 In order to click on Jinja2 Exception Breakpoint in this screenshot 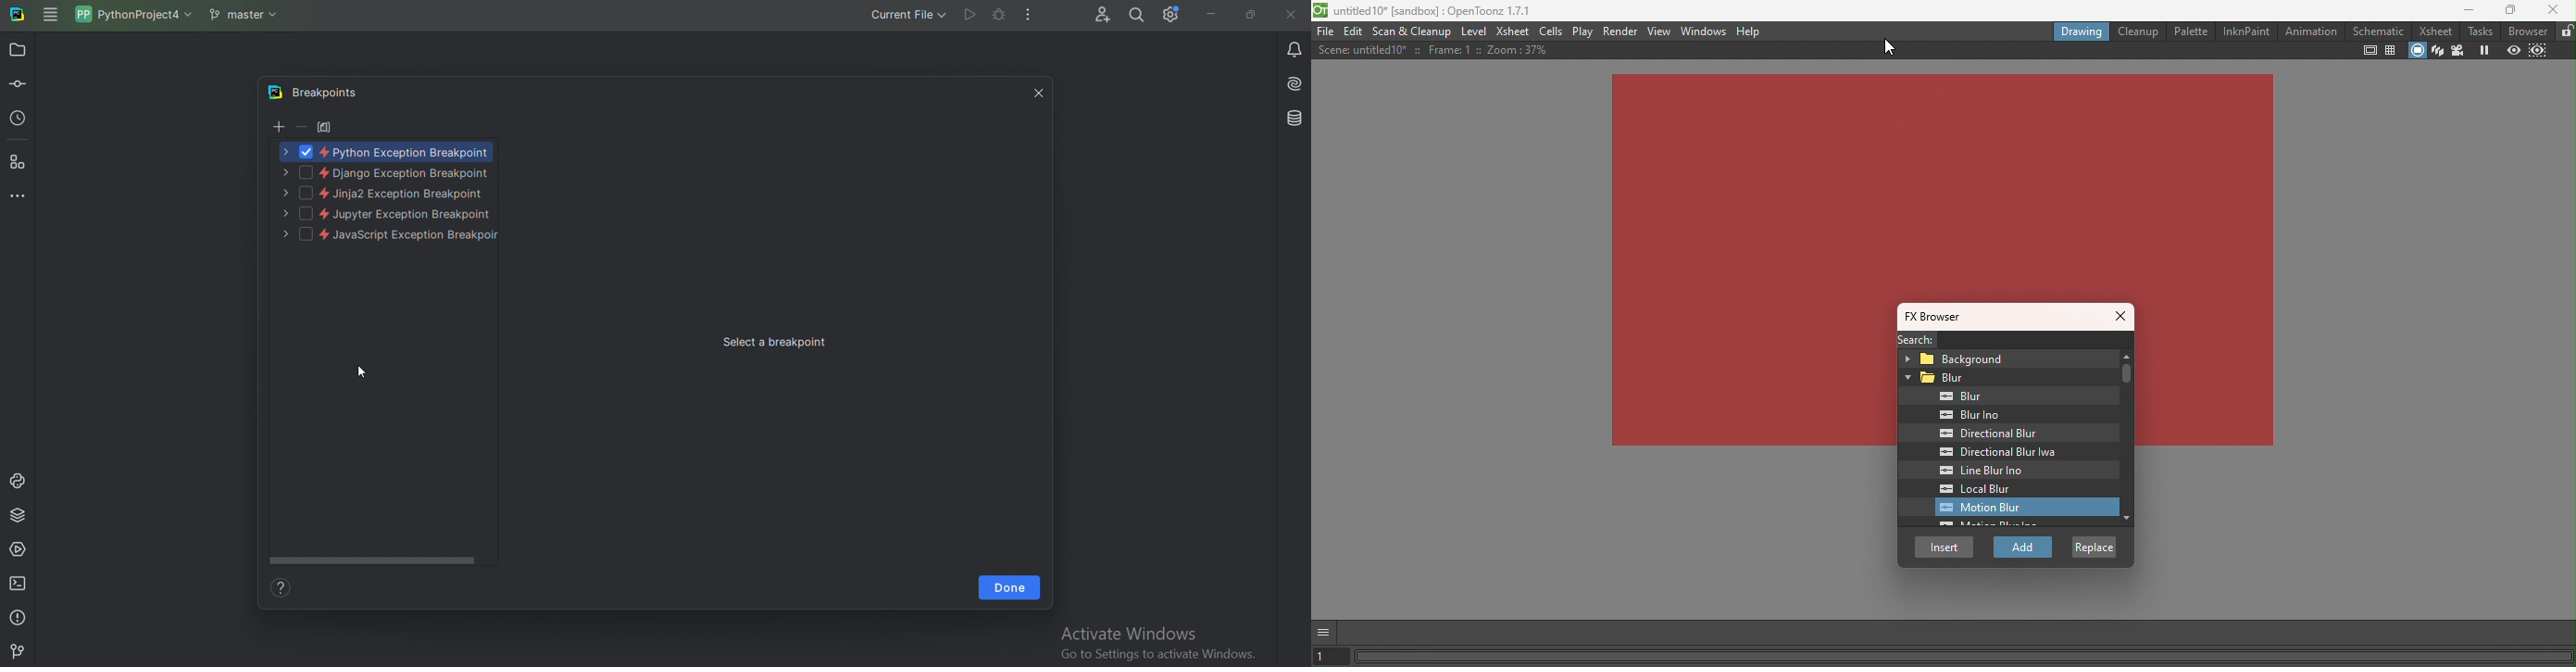, I will do `click(383, 194)`.